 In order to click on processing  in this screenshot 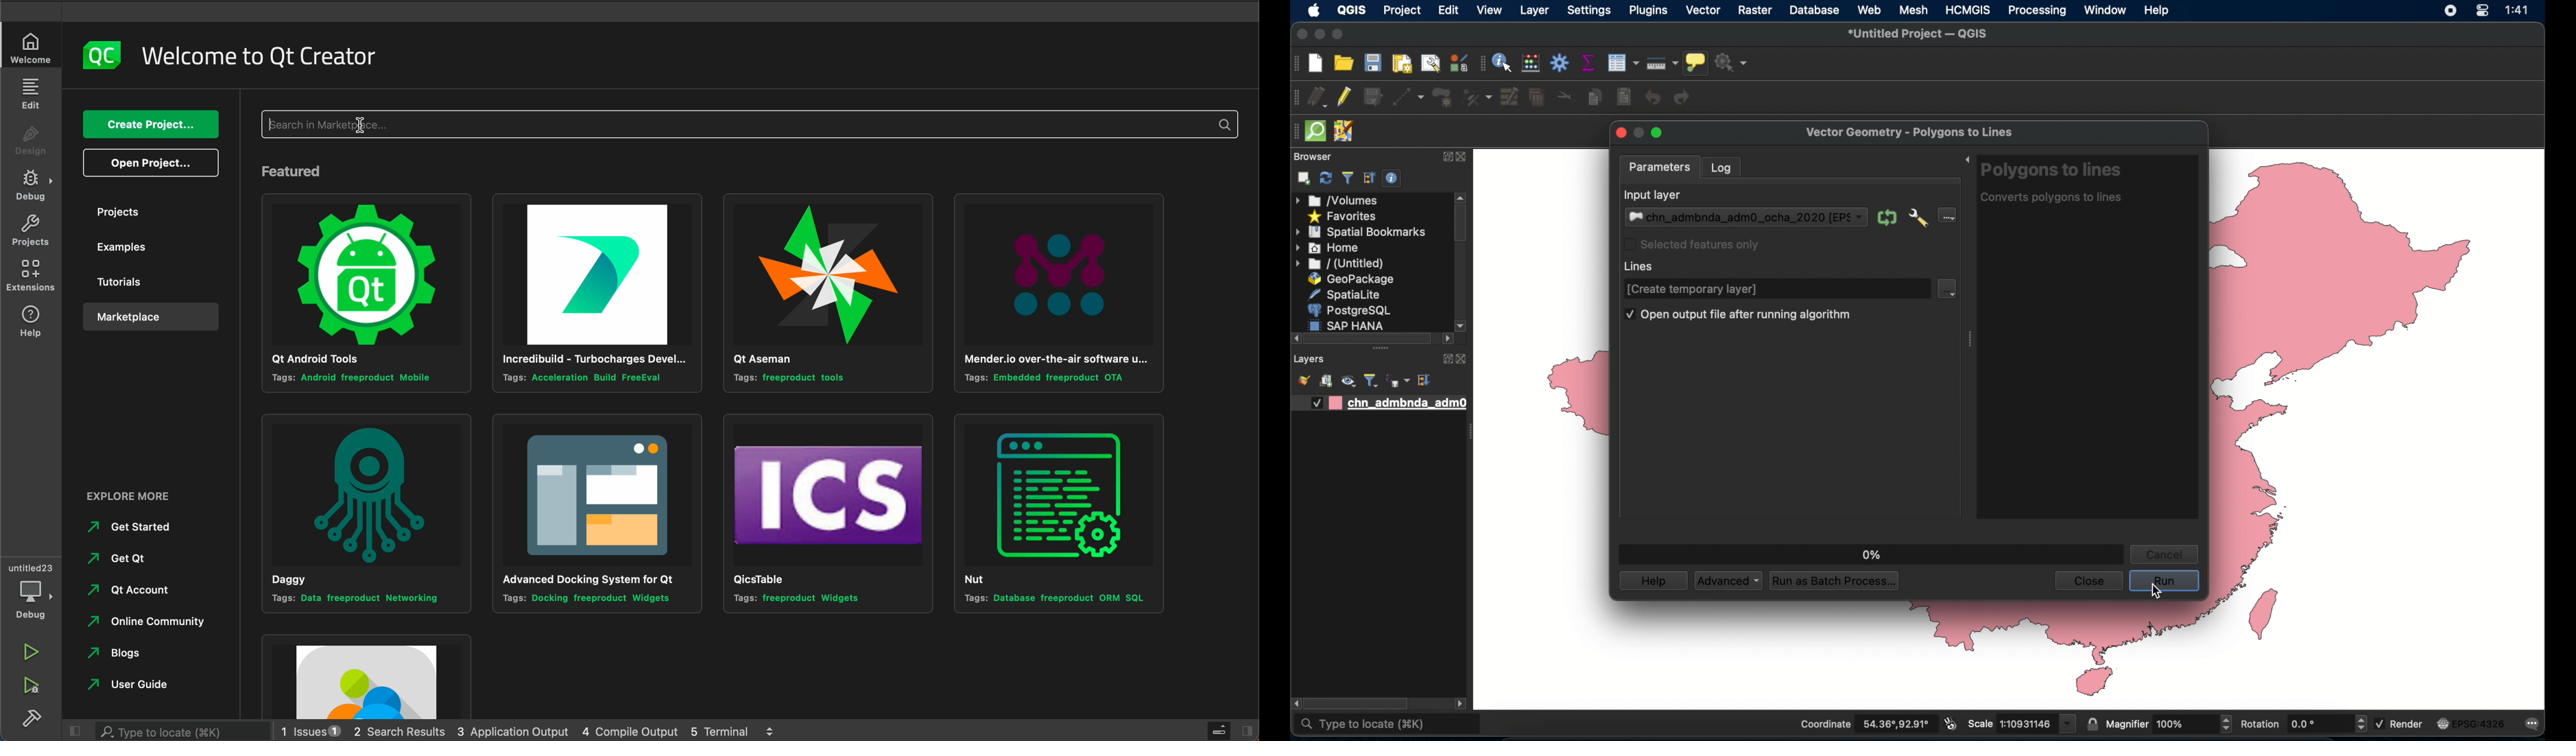, I will do `click(2038, 11)`.